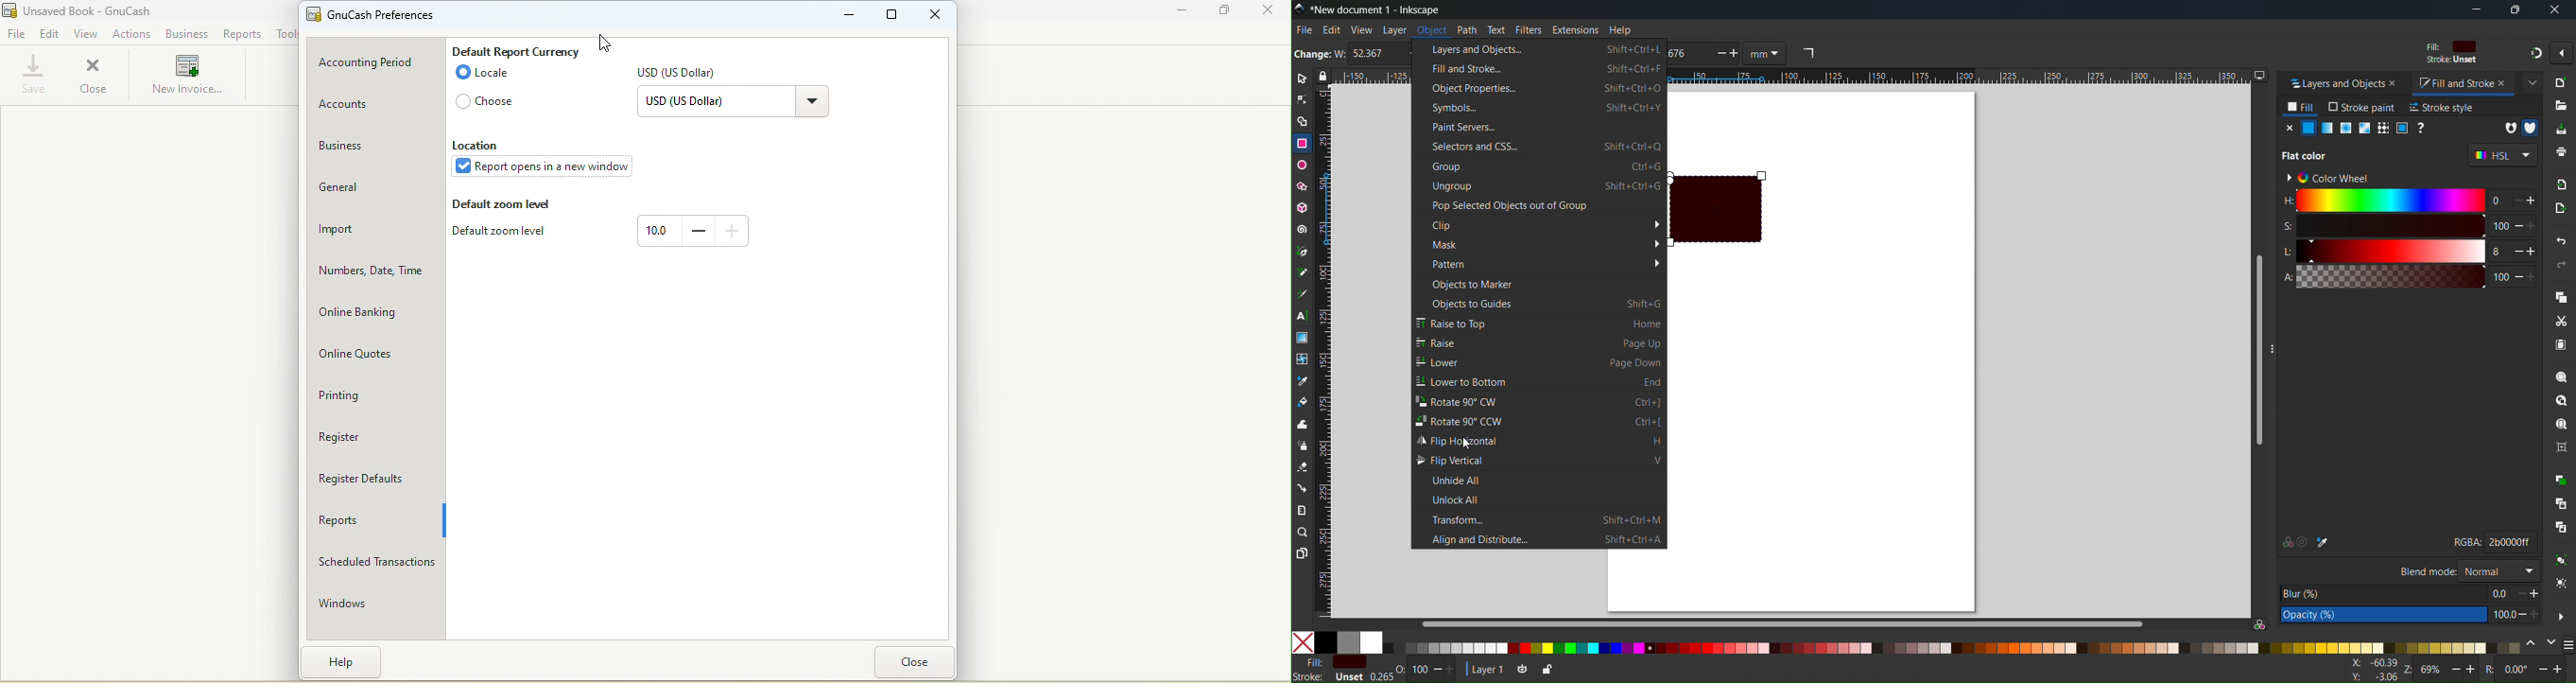  I want to click on flat color, so click(2310, 155).